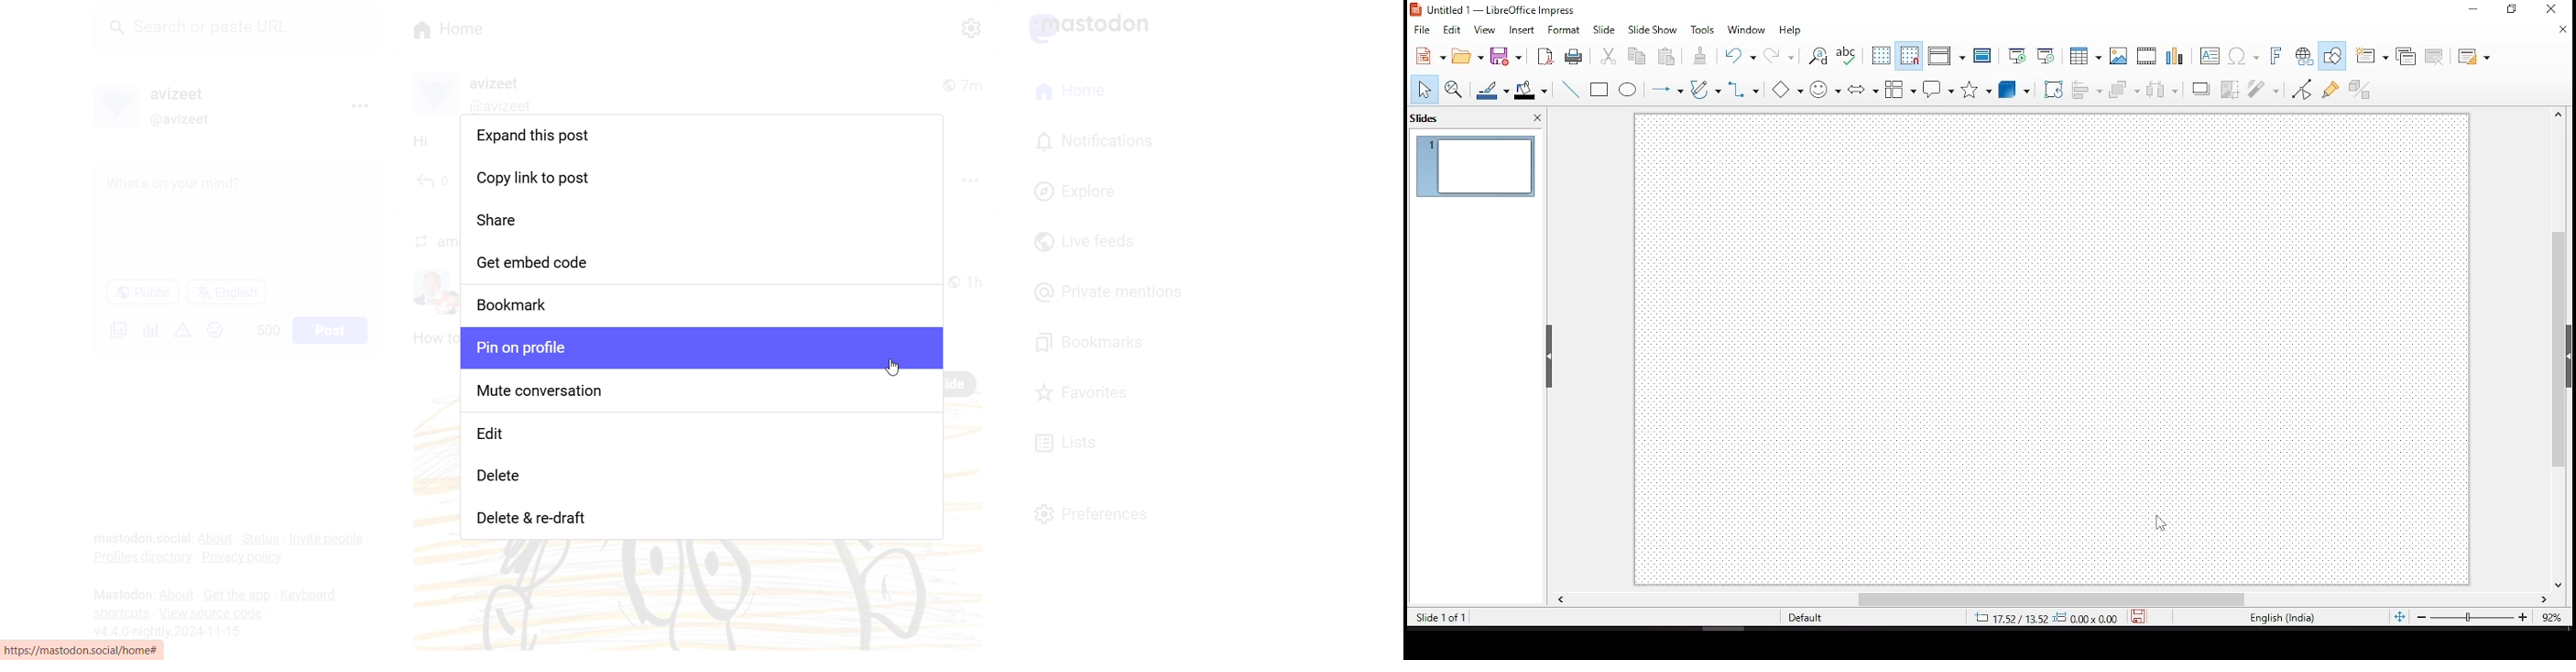 The width and height of the screenshot is (2576, 672). What do you see at coordinates (1822, 89) in the screenshot?
I see `symbol shapes` at bounding box center [1822, 89].